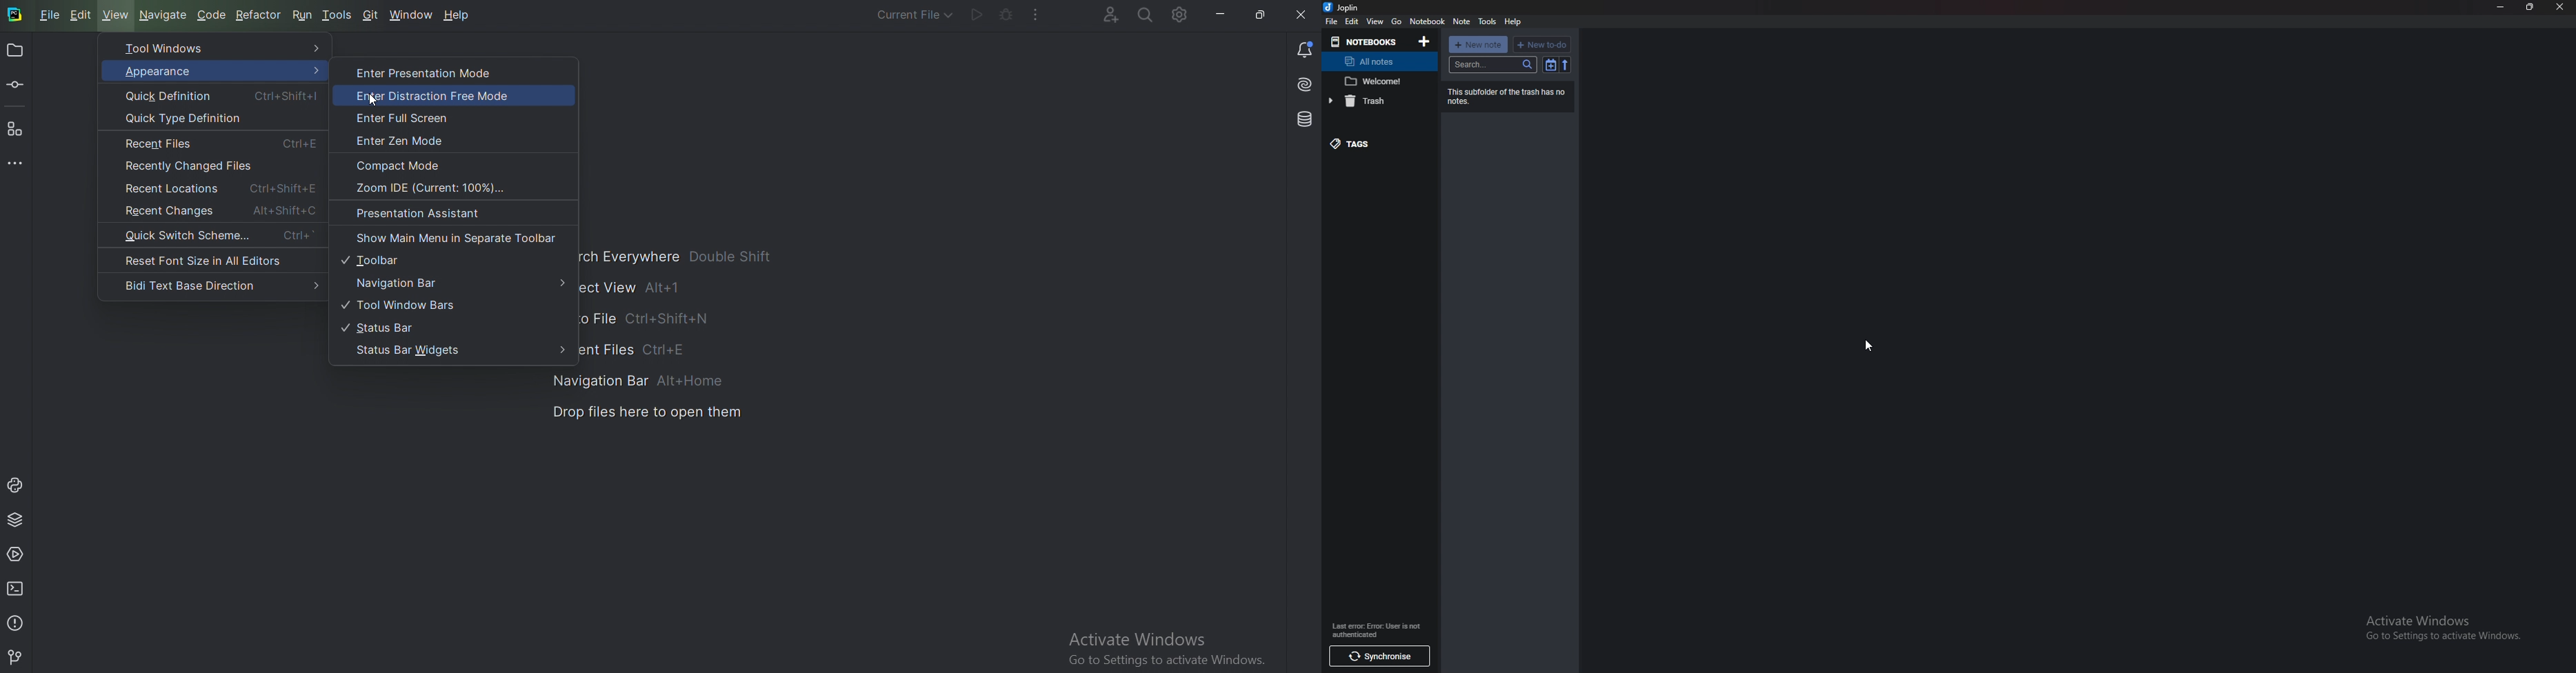 The height and width of the screenshot is (700, 2576). I want to click on notebooks, so click(1367, 41).